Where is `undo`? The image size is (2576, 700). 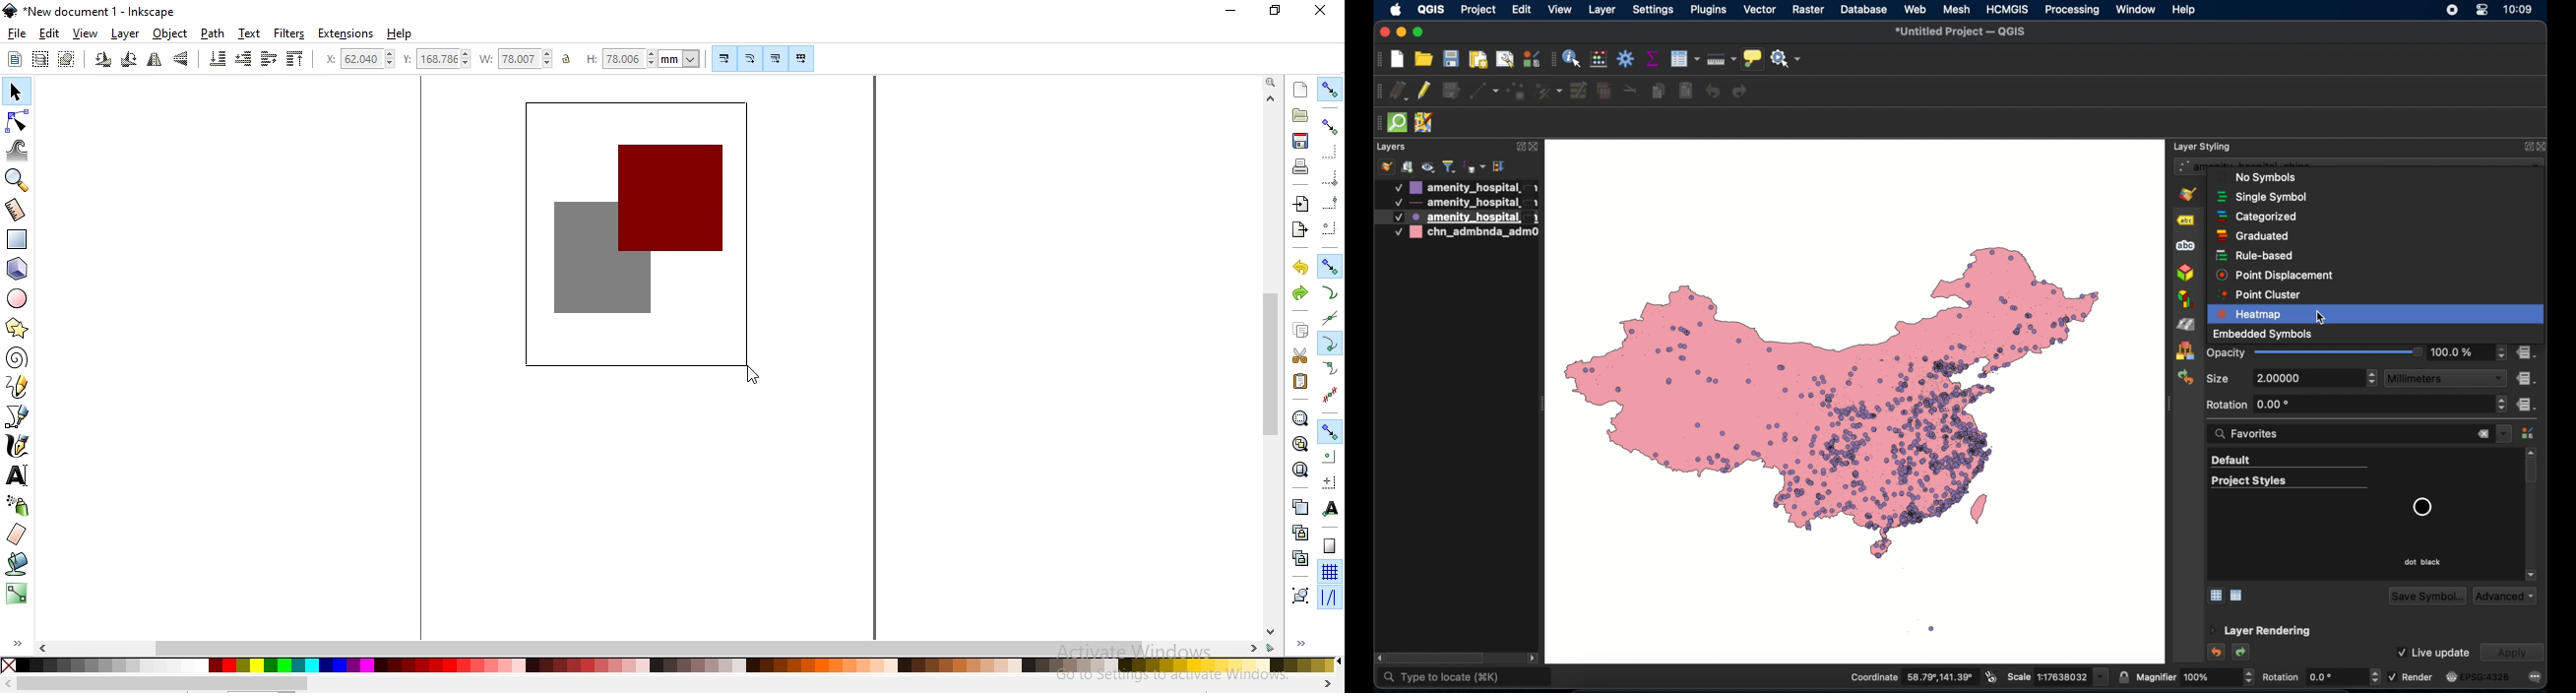
undo is located at coordinates (1300, 268).